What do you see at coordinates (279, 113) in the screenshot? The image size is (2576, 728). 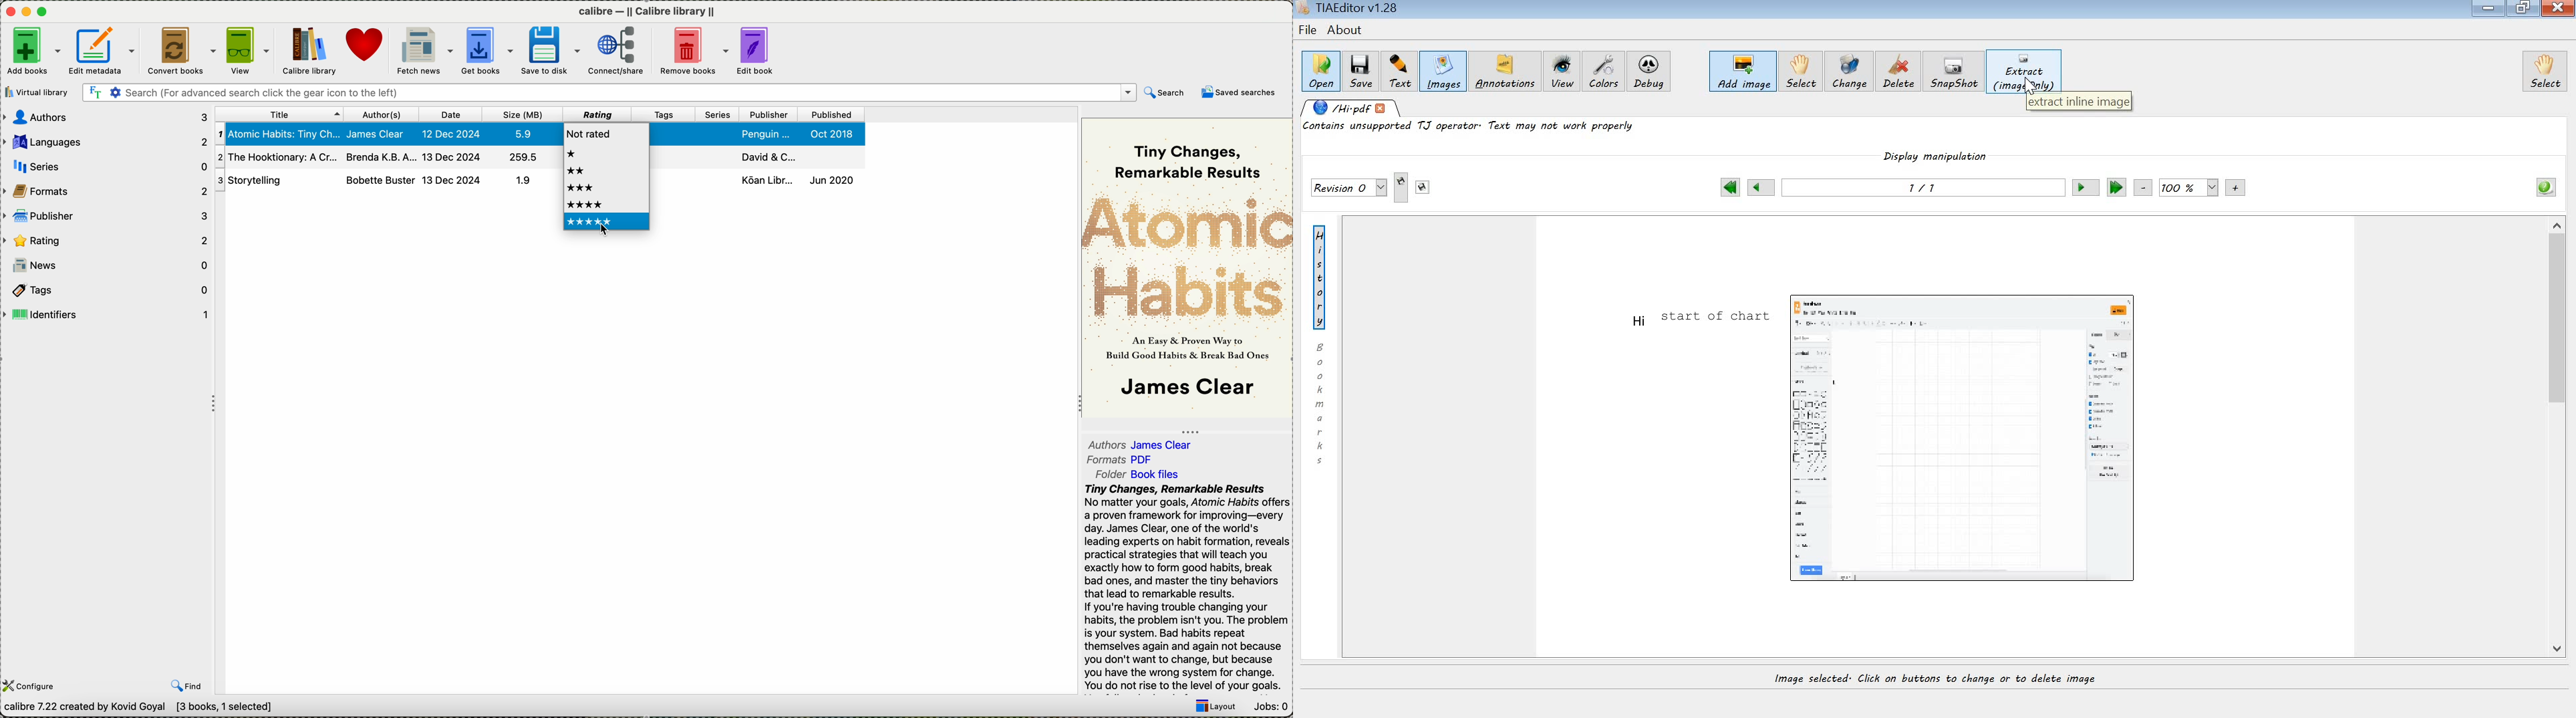 I see `title` at bounding box center [279, 113].